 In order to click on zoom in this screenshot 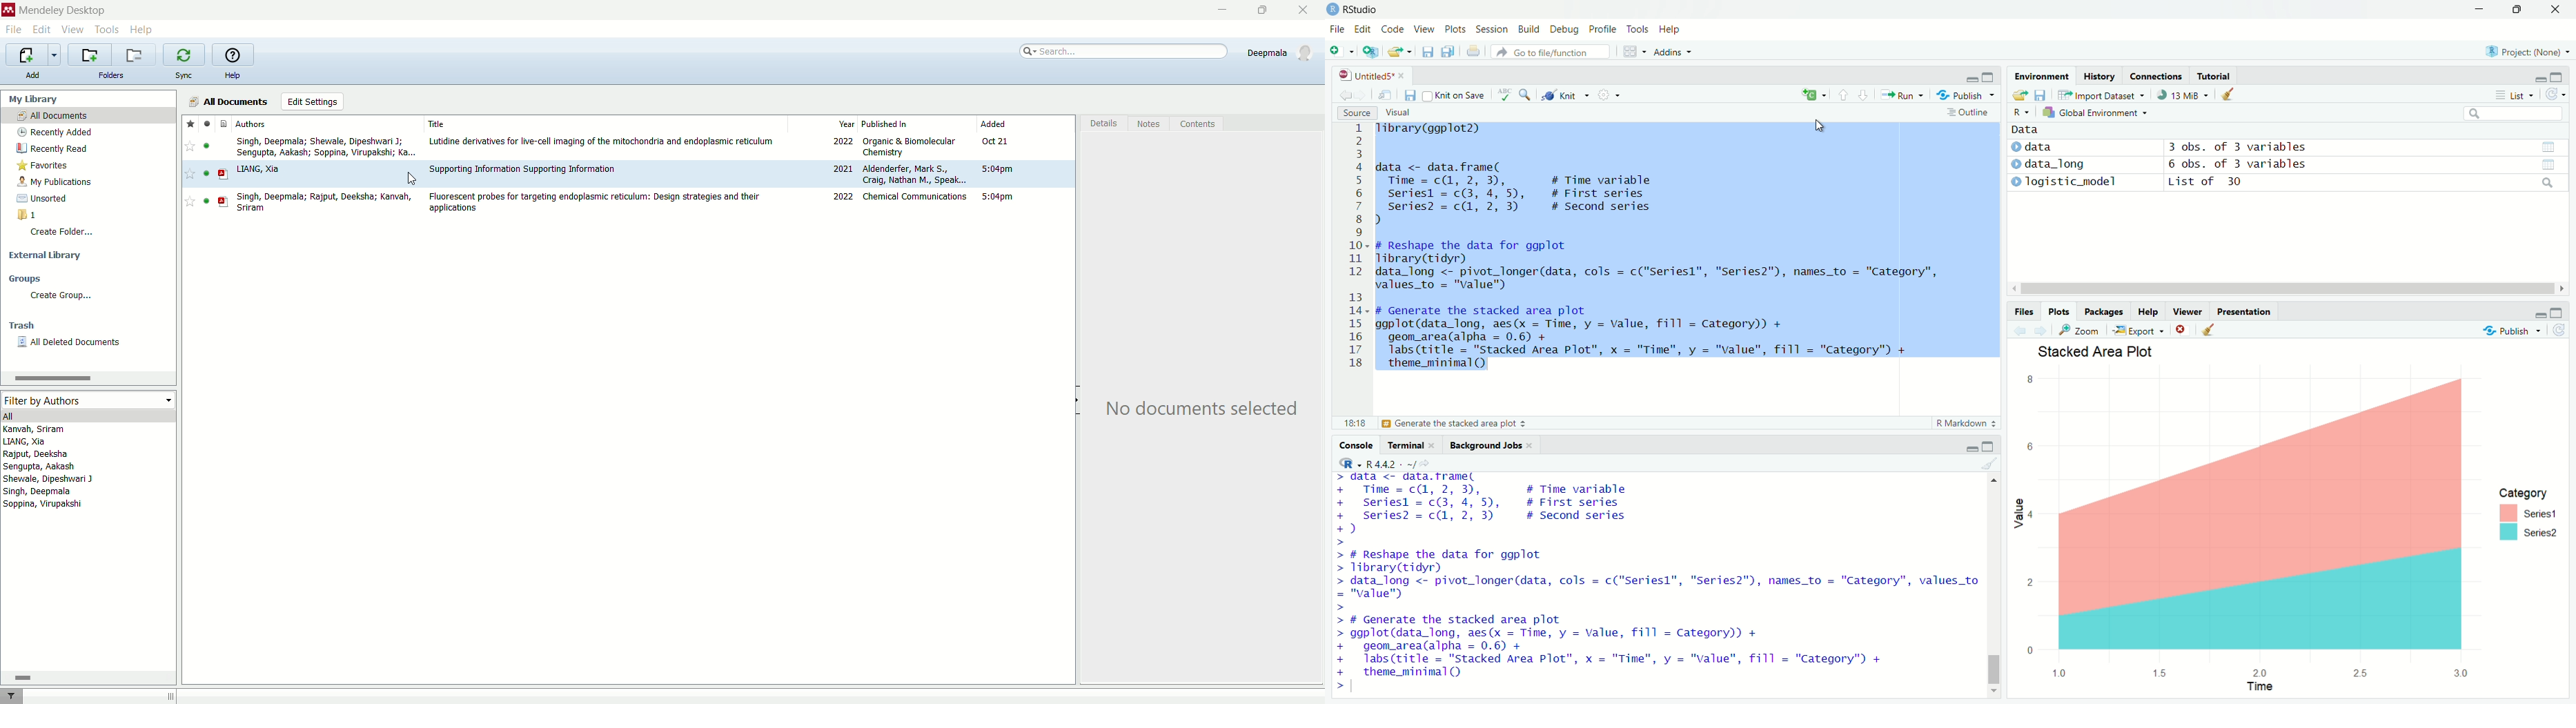, I will do `click(2082, 330)`.